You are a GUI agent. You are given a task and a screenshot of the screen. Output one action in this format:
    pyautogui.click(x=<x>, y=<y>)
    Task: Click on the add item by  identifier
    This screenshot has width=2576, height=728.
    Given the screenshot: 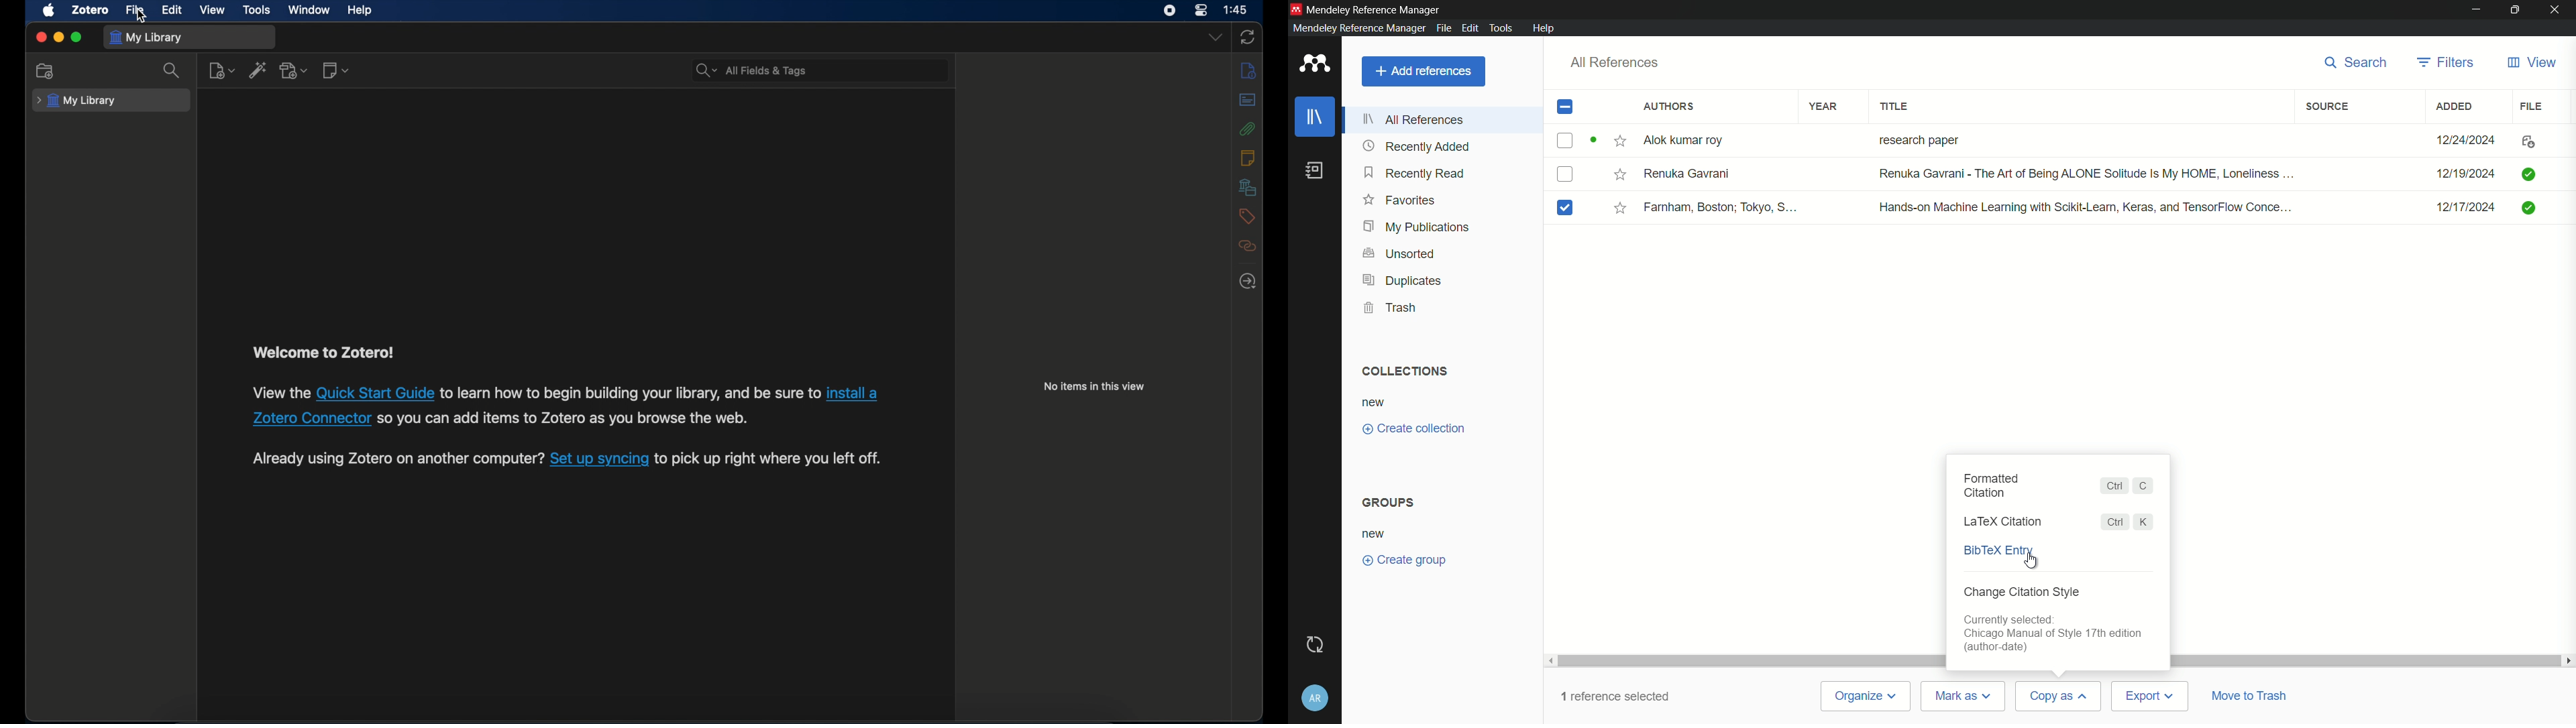 What is the action you would take?
    pyautogui.click(x=258, y=70)
    